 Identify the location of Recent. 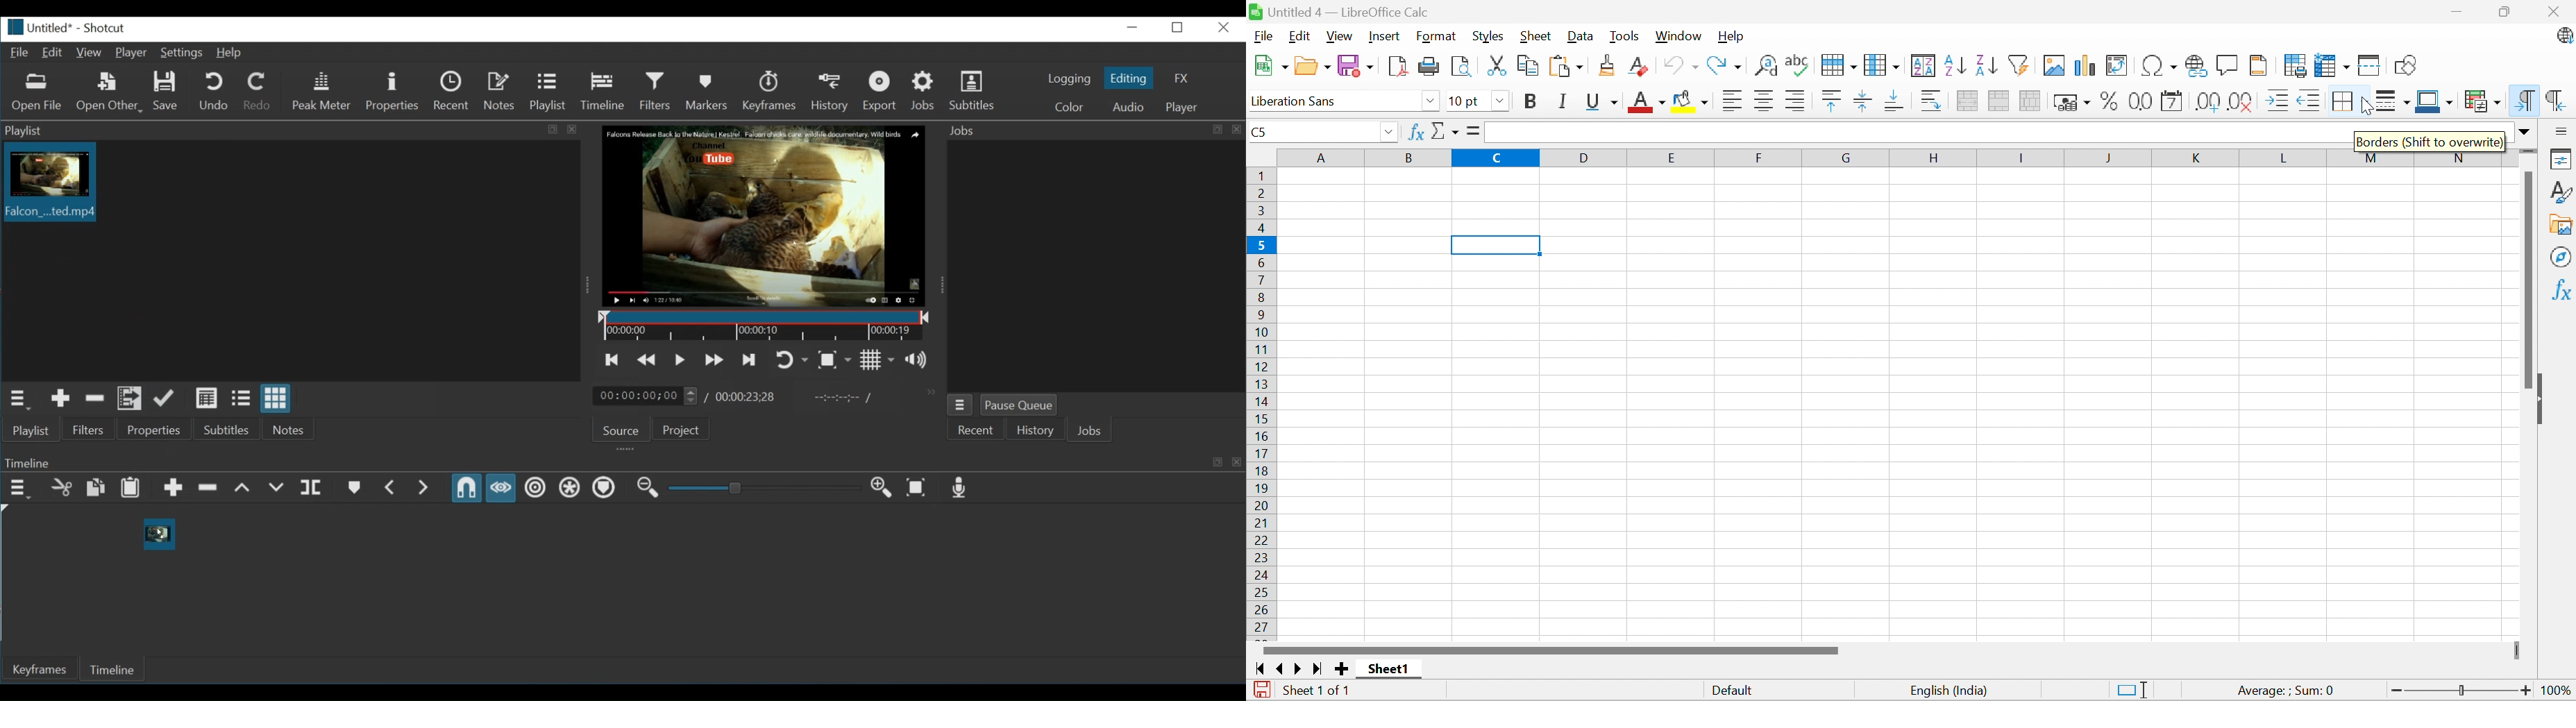
(452, 91).